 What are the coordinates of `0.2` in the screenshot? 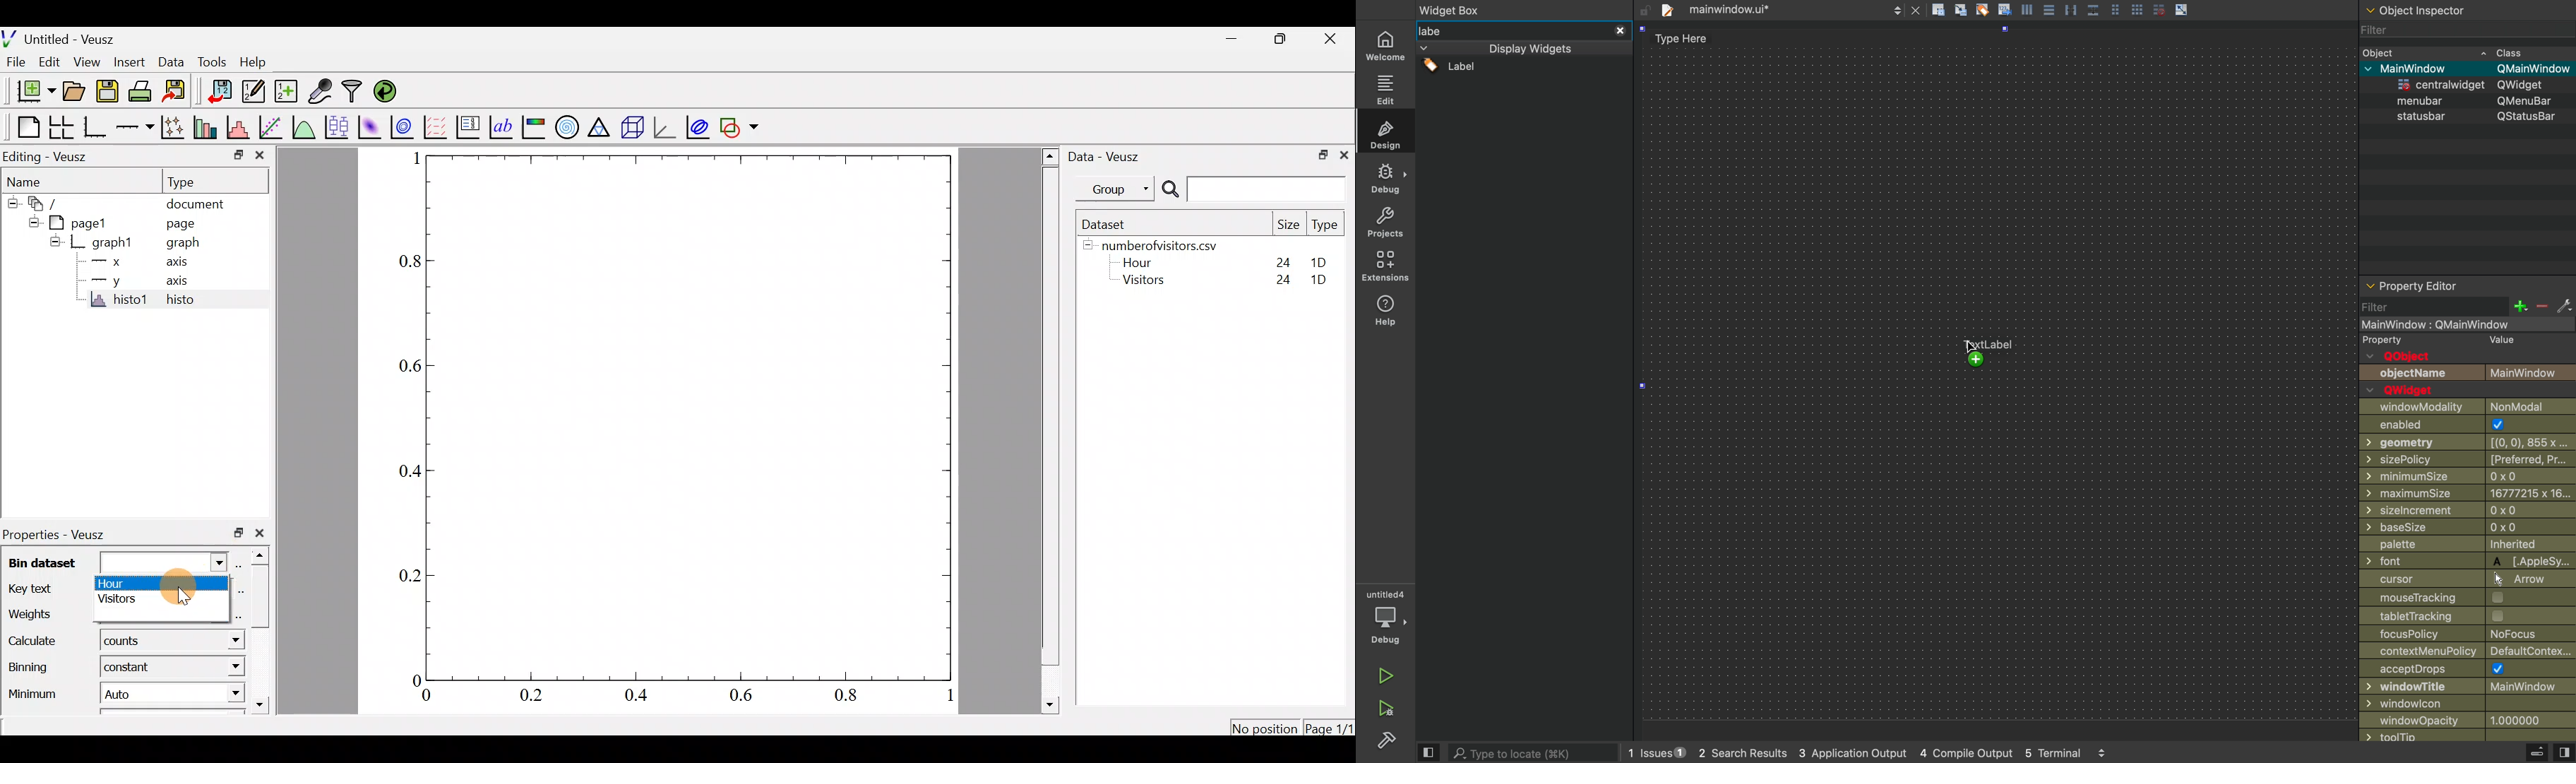 It's located at (405, 577).